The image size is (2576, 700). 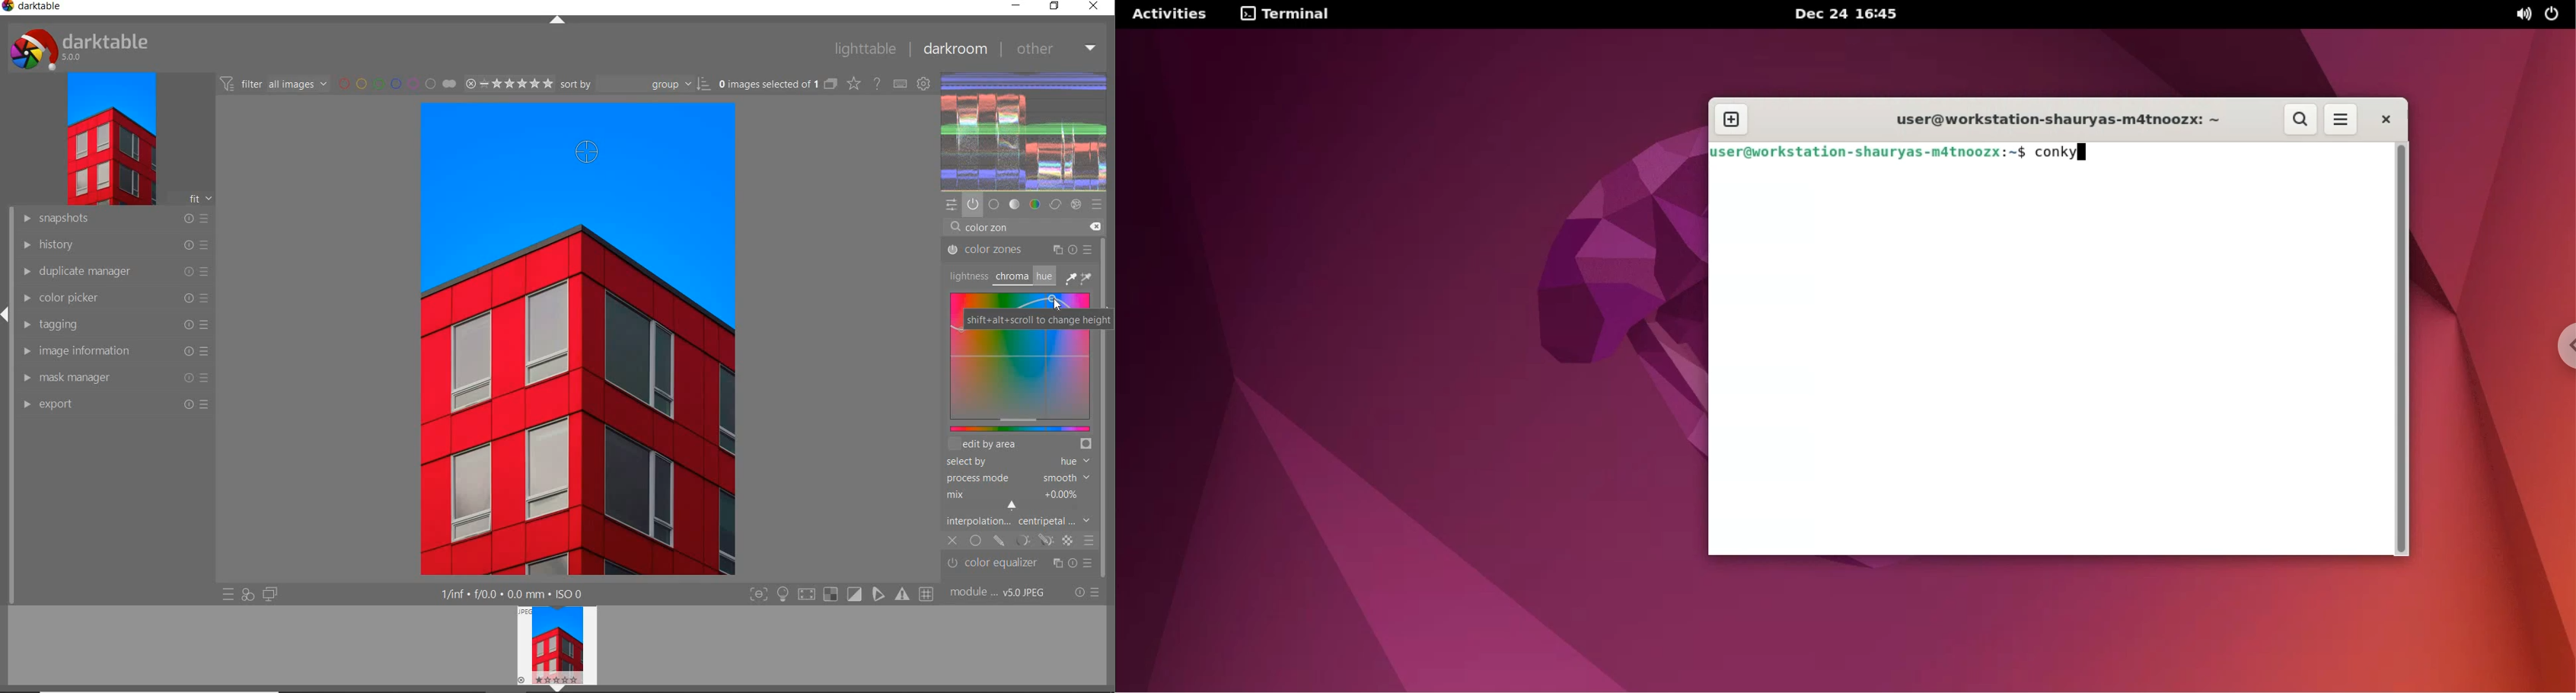 What do you see at coordinates (1020, 445) in the screenshot?
I see `EDIT BY AREA` at bounding box center [1020, 445].